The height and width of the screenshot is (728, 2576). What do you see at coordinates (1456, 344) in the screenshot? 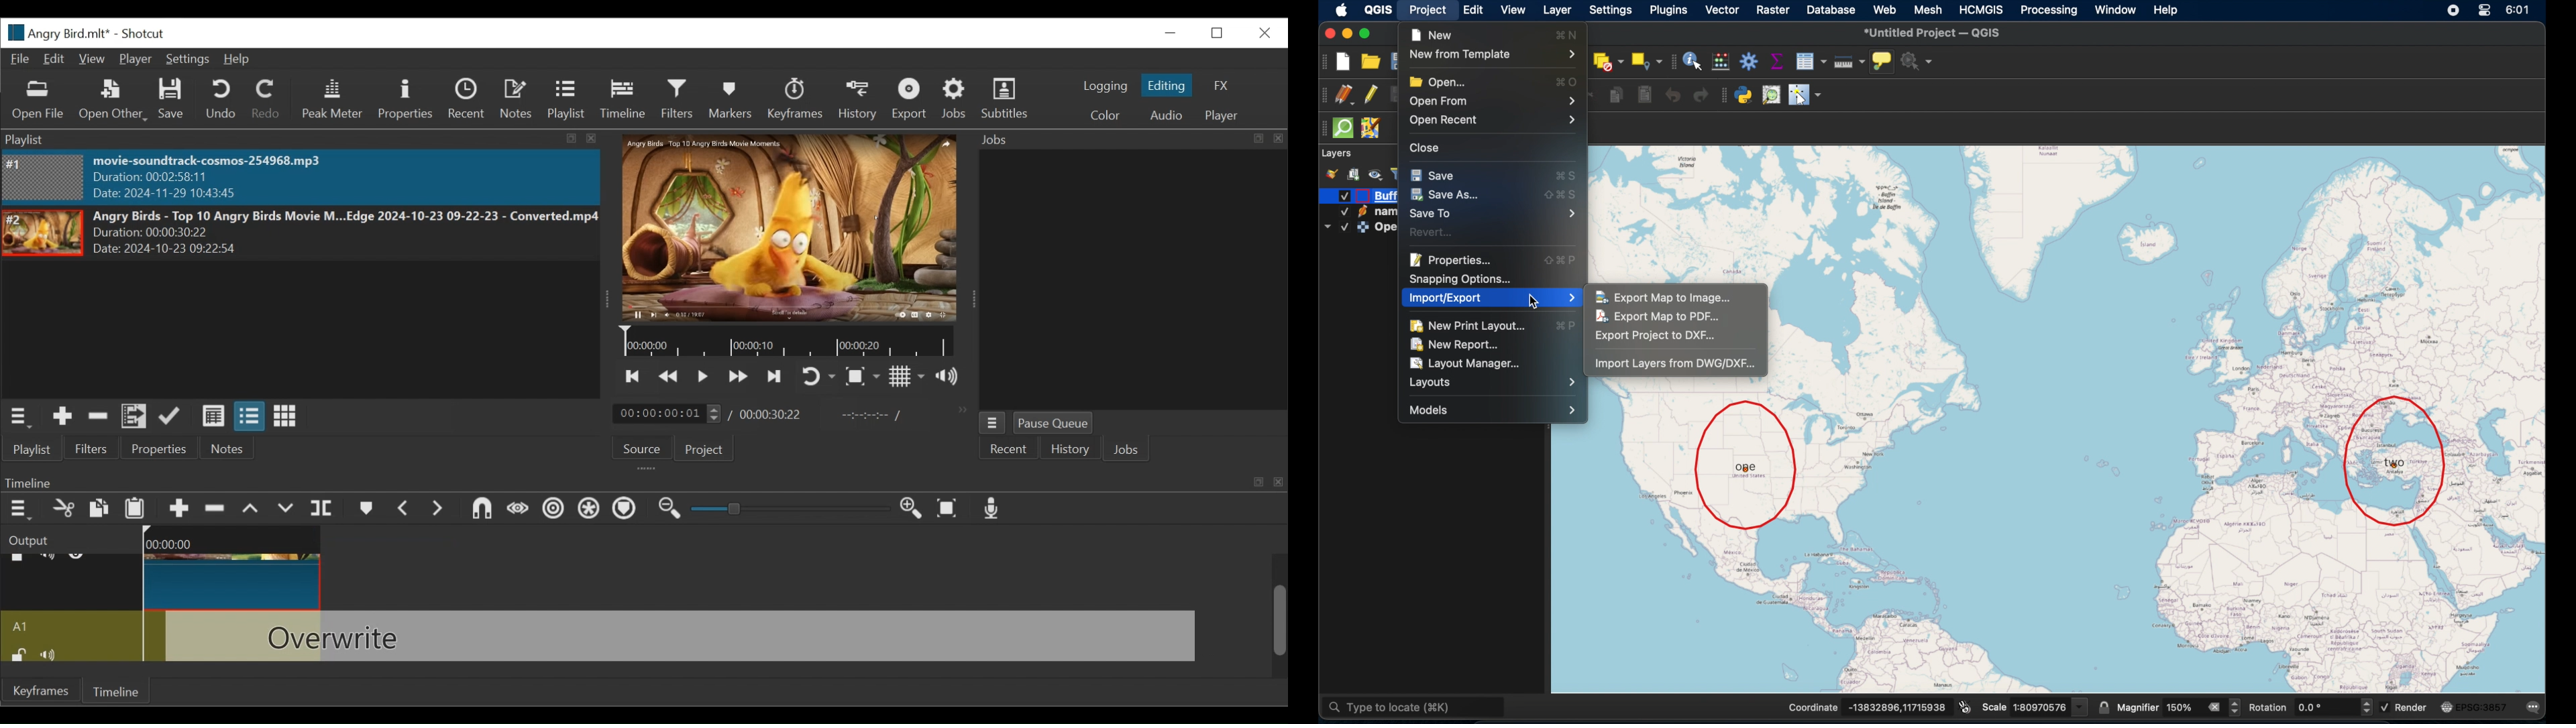
I see `new report` at bounding box center [1456, 344].